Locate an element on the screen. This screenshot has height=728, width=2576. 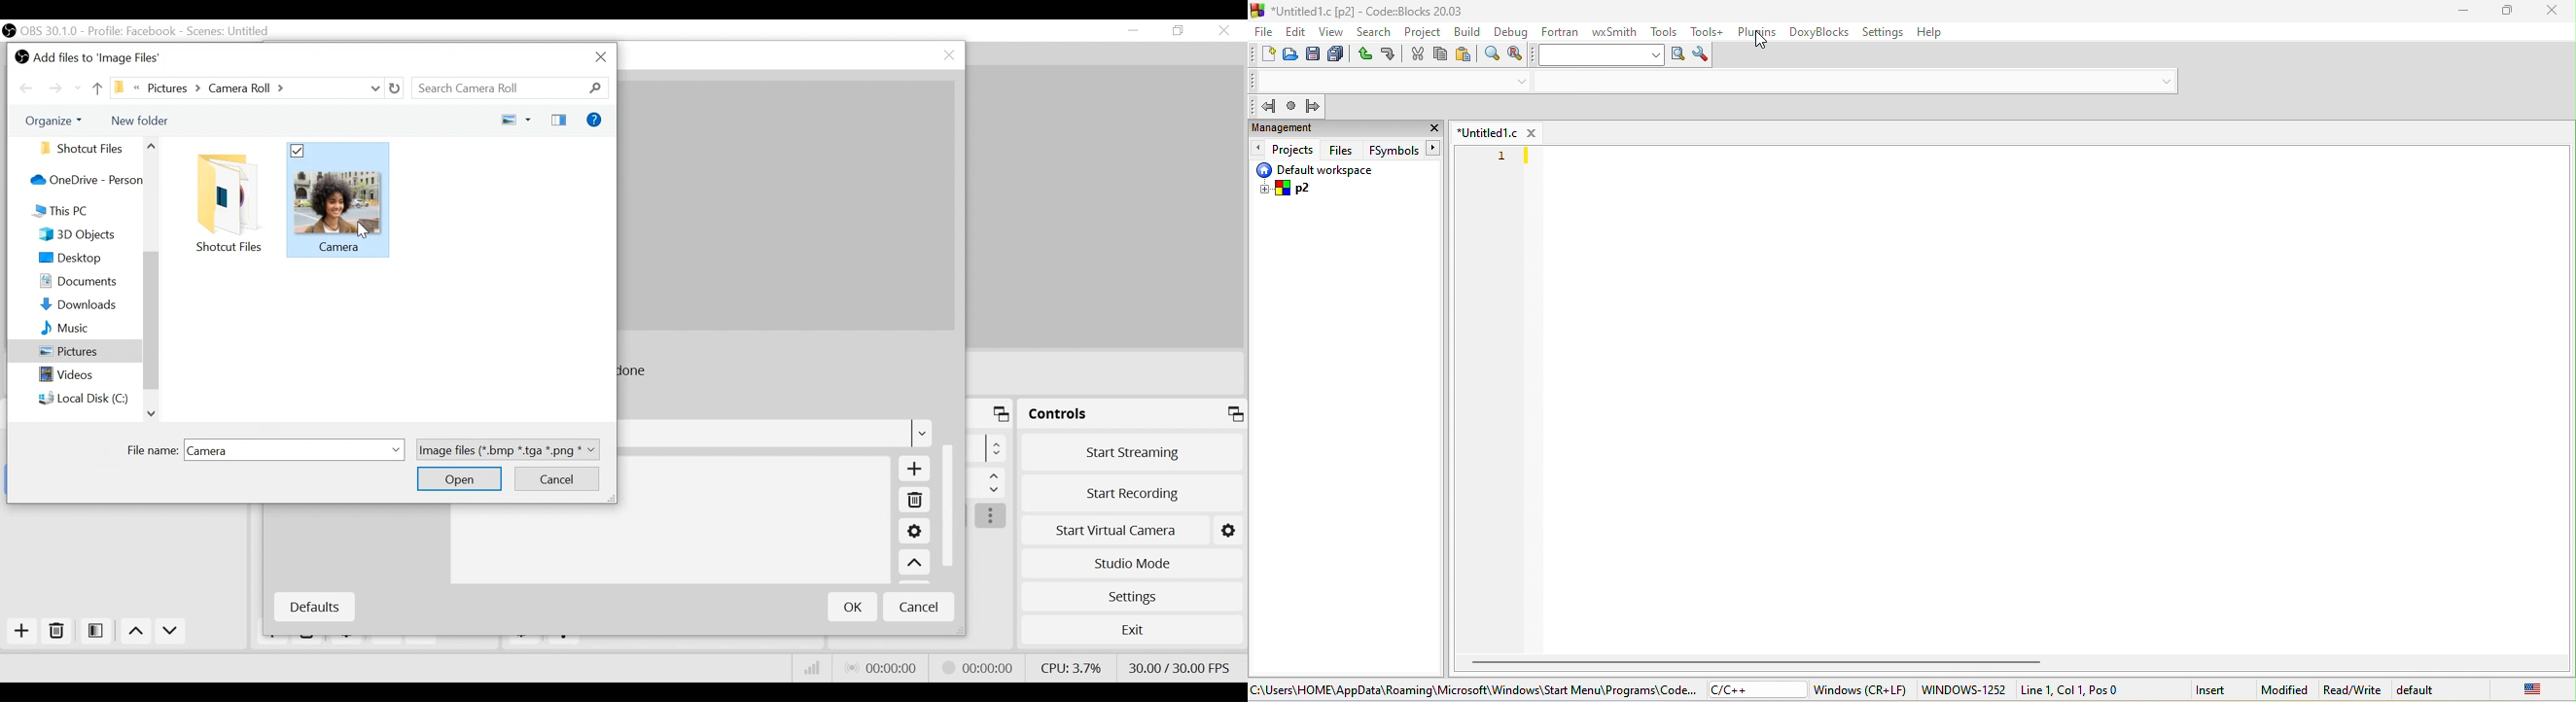
help is located at coordinates (1929, 31).